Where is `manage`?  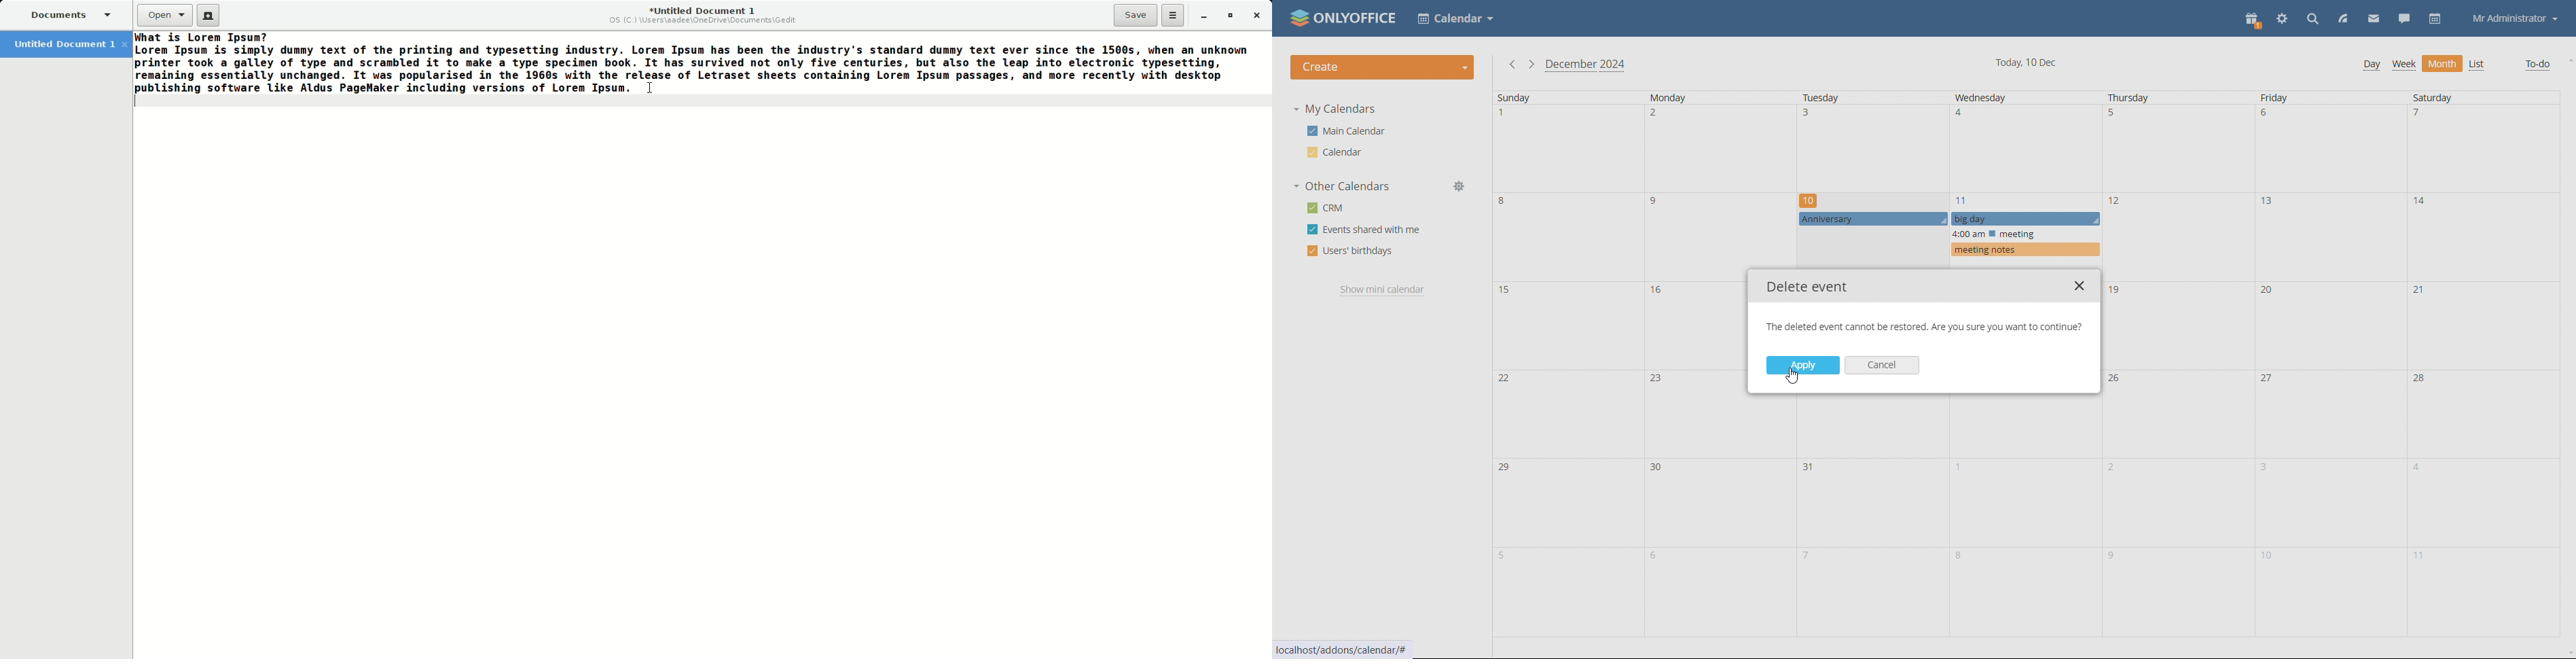 manage is located at coordinates (1460, 186).